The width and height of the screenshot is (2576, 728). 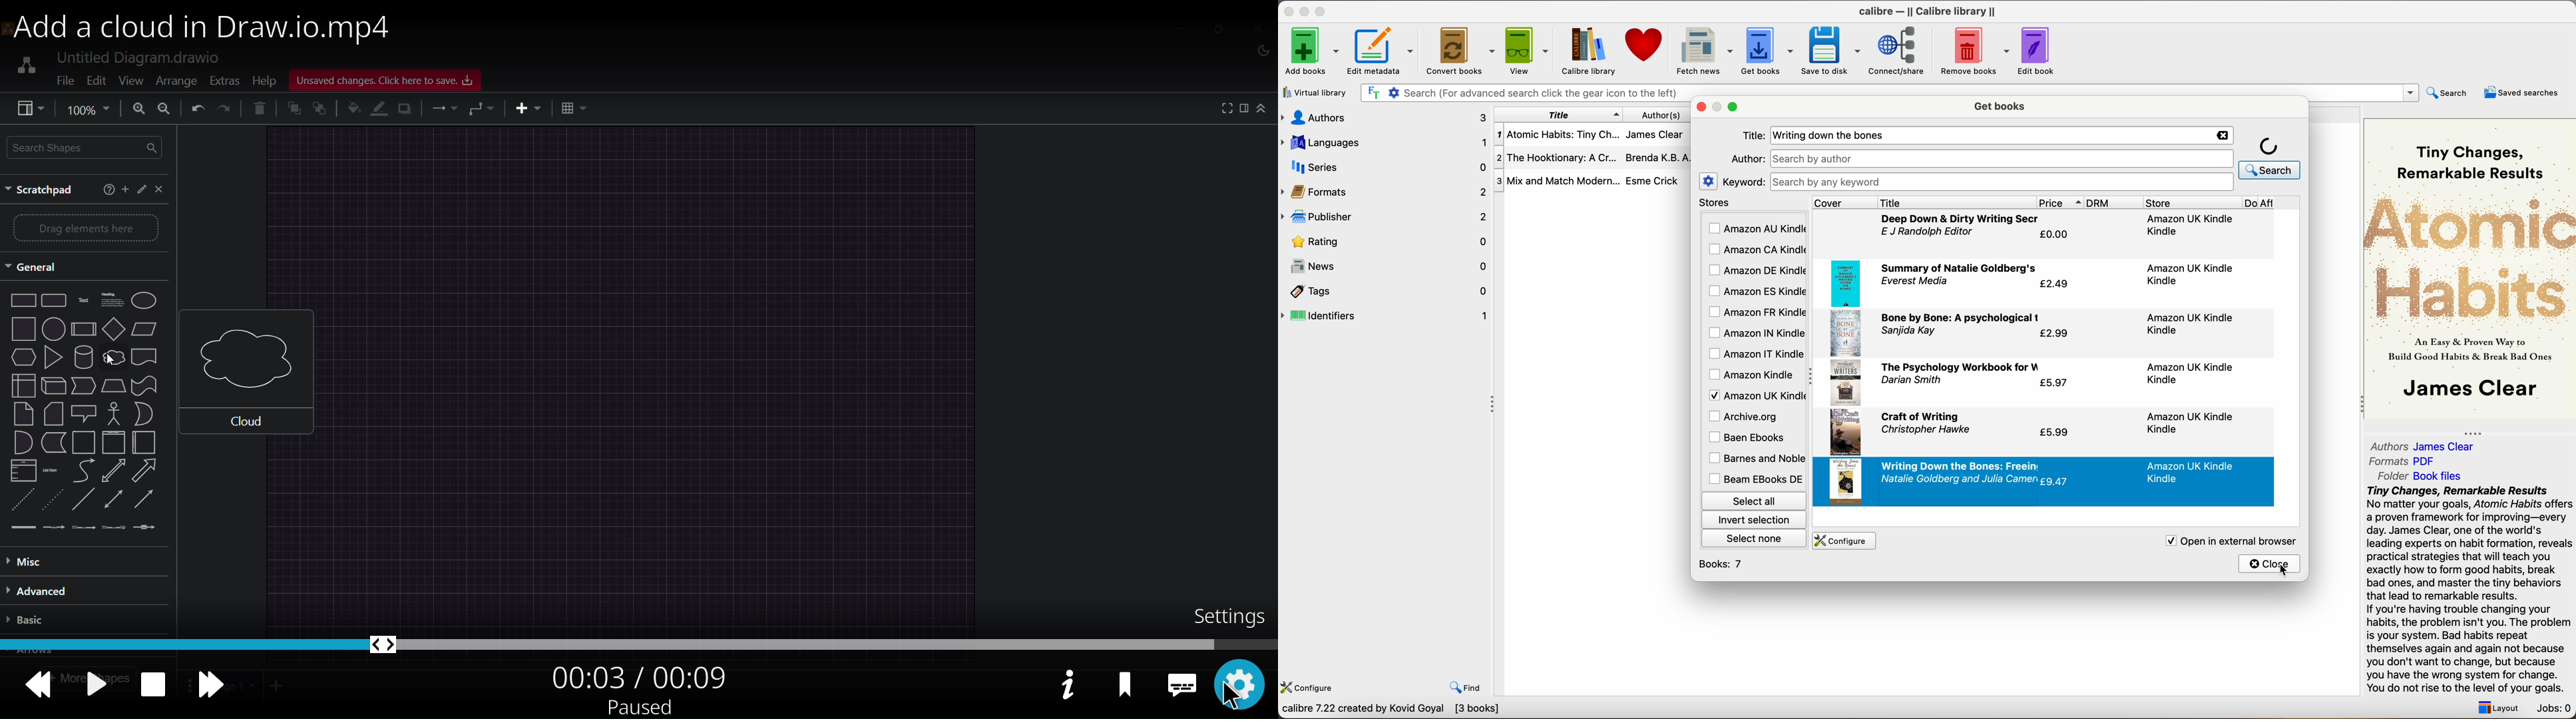 I want to click on Amazon IT Kindle, so click(x=1757, y=354).